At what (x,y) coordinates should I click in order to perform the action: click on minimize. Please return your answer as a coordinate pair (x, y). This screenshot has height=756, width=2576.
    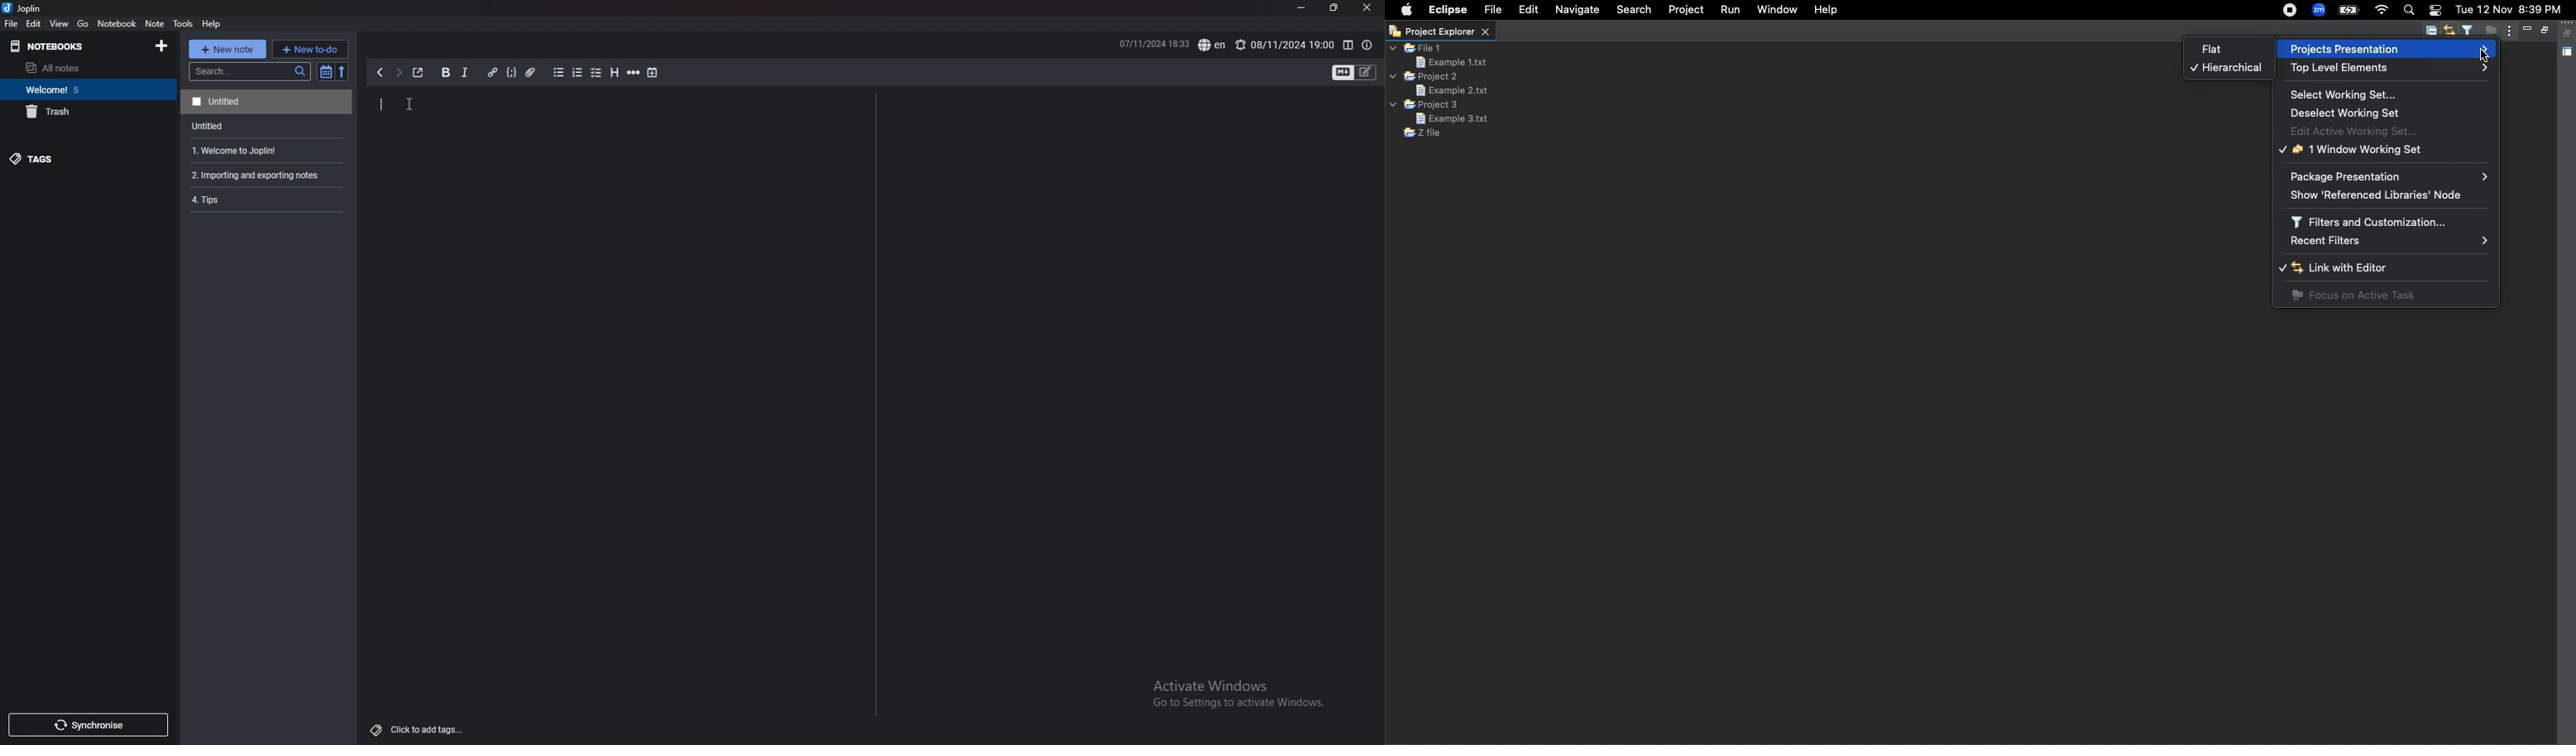
    Looking at the image, I should click on (1302, 8).